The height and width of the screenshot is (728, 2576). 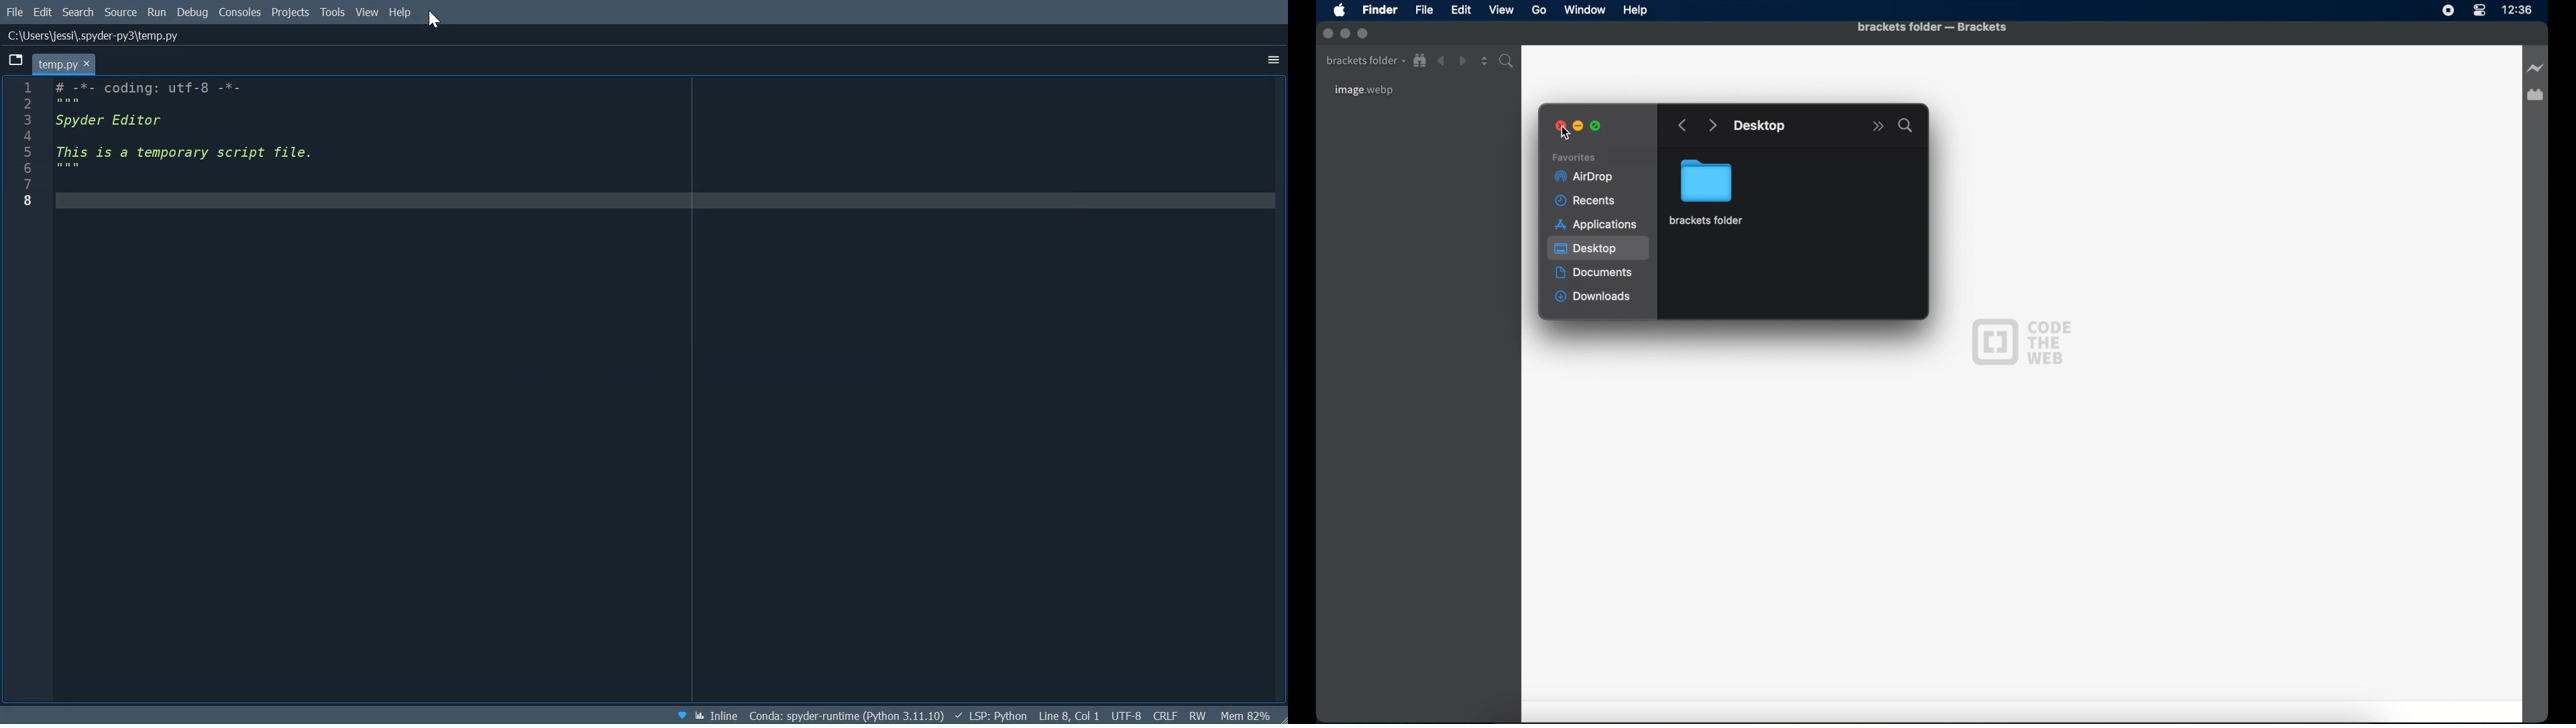 What do you see at coordinates (1932, 28) in the screenshot?
I see `brackets folder - brackets` at bounding box center [1932, 28].